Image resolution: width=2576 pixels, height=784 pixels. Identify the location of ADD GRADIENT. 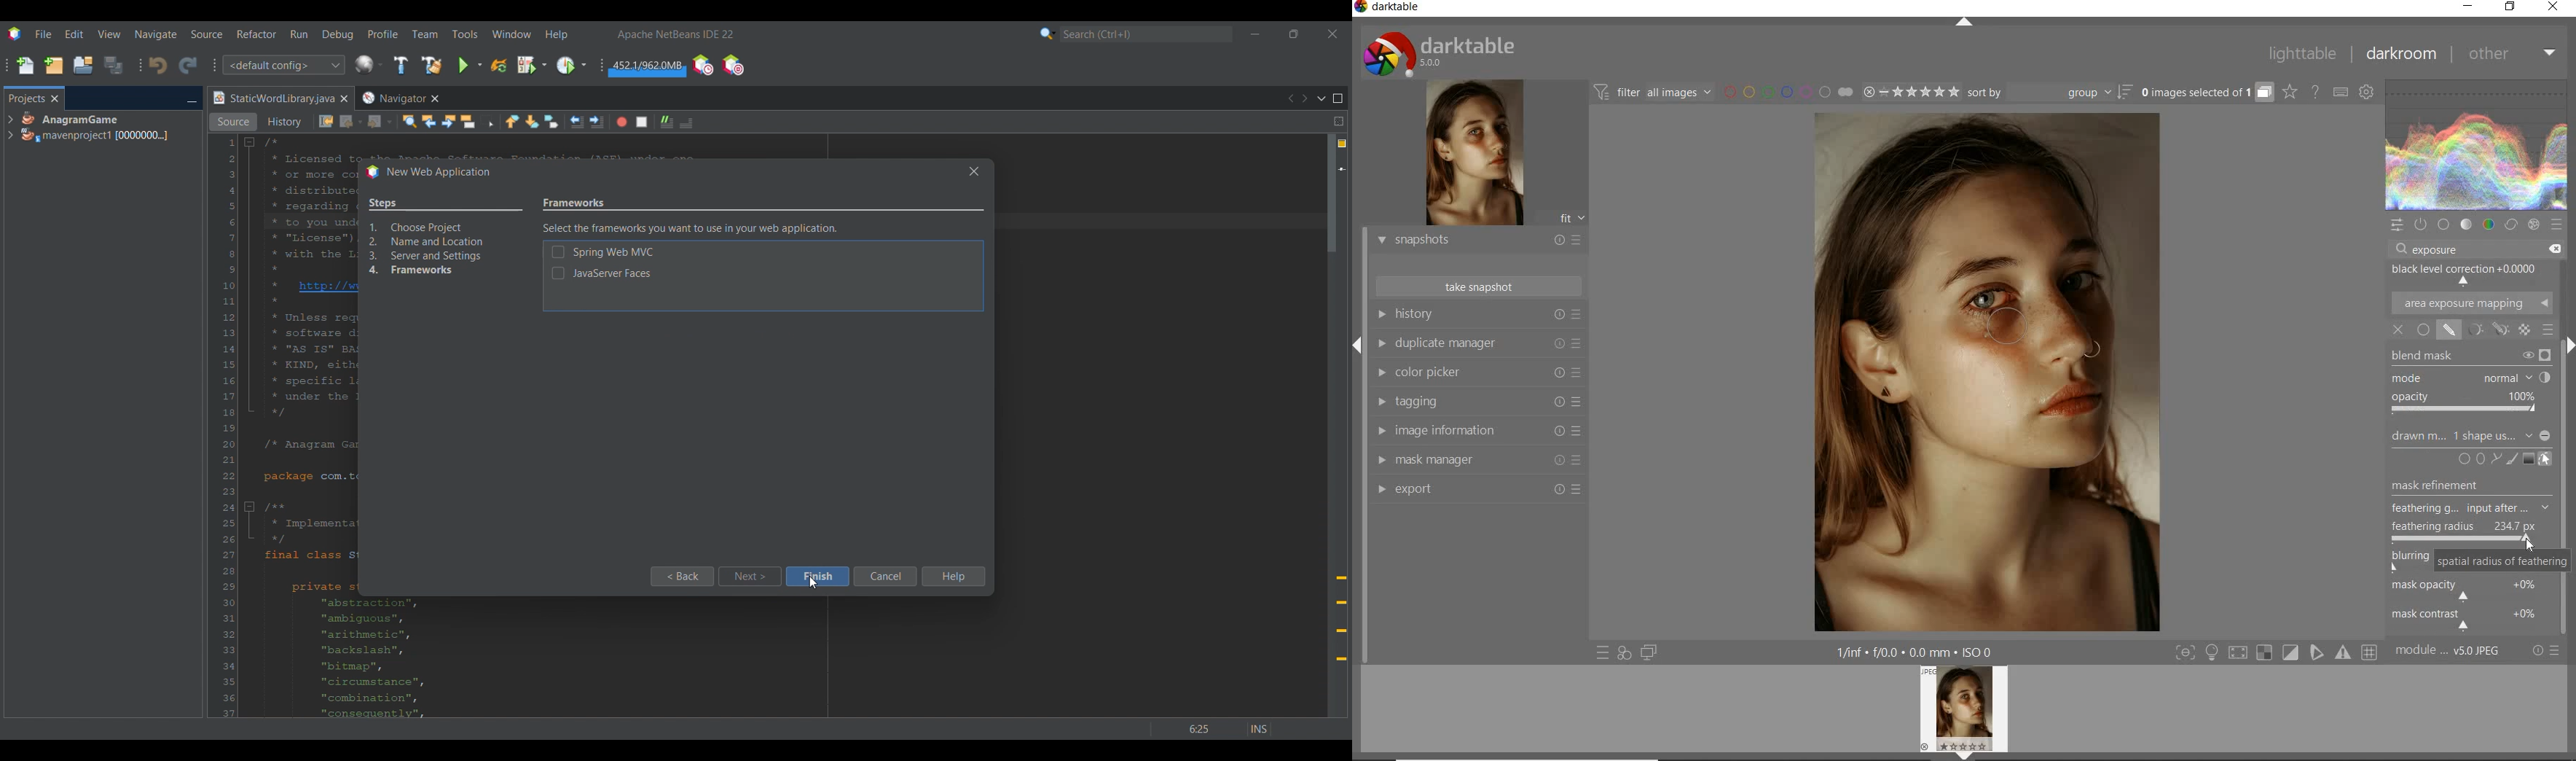
(2527, 459).